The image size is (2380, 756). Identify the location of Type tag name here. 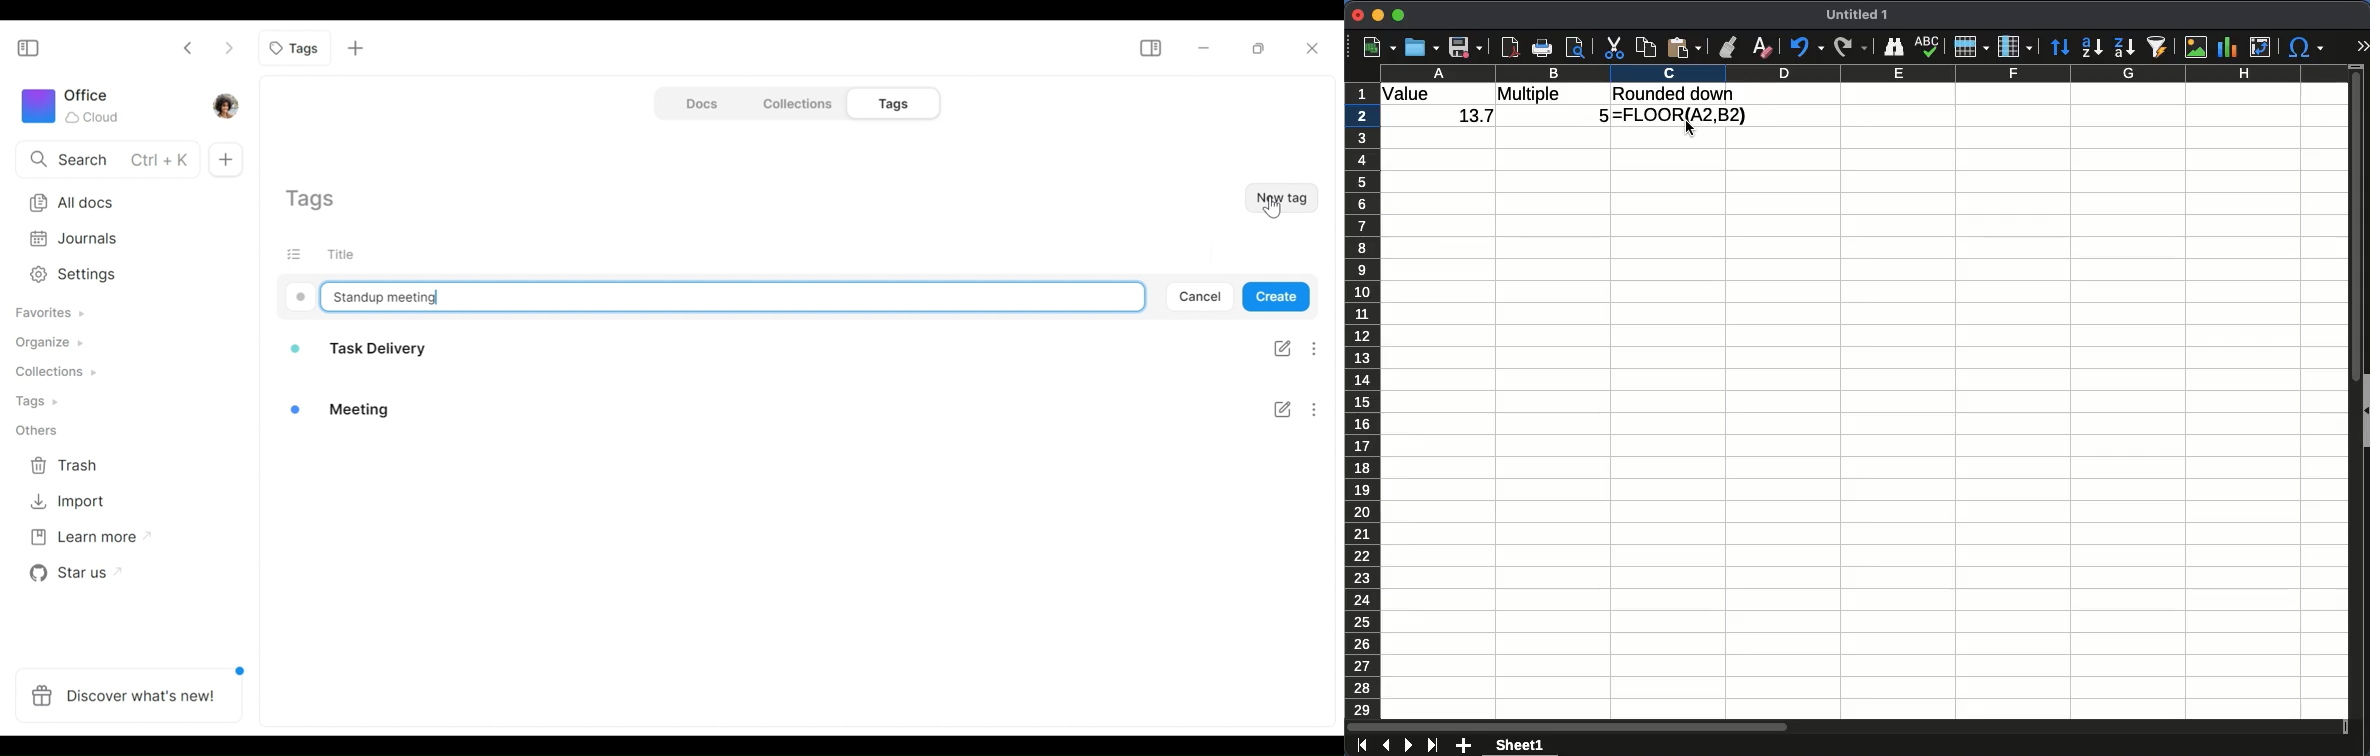
(734, 298).